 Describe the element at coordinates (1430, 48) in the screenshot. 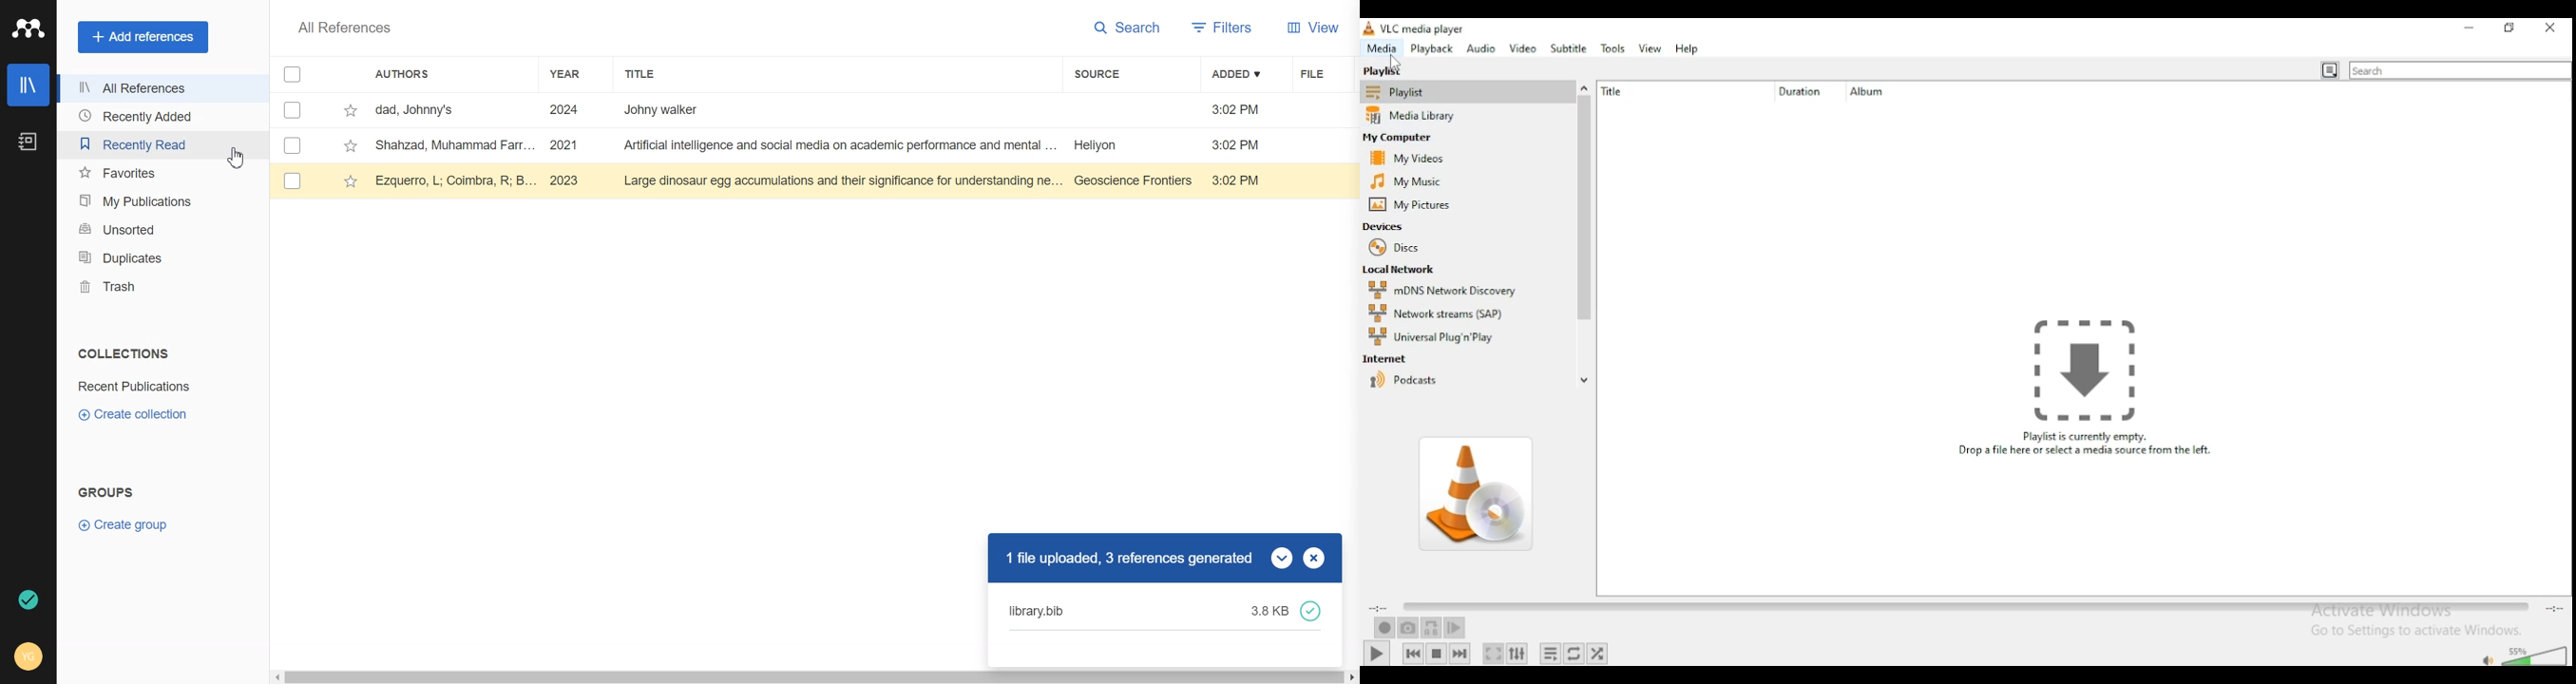

I see `playback` at that location.